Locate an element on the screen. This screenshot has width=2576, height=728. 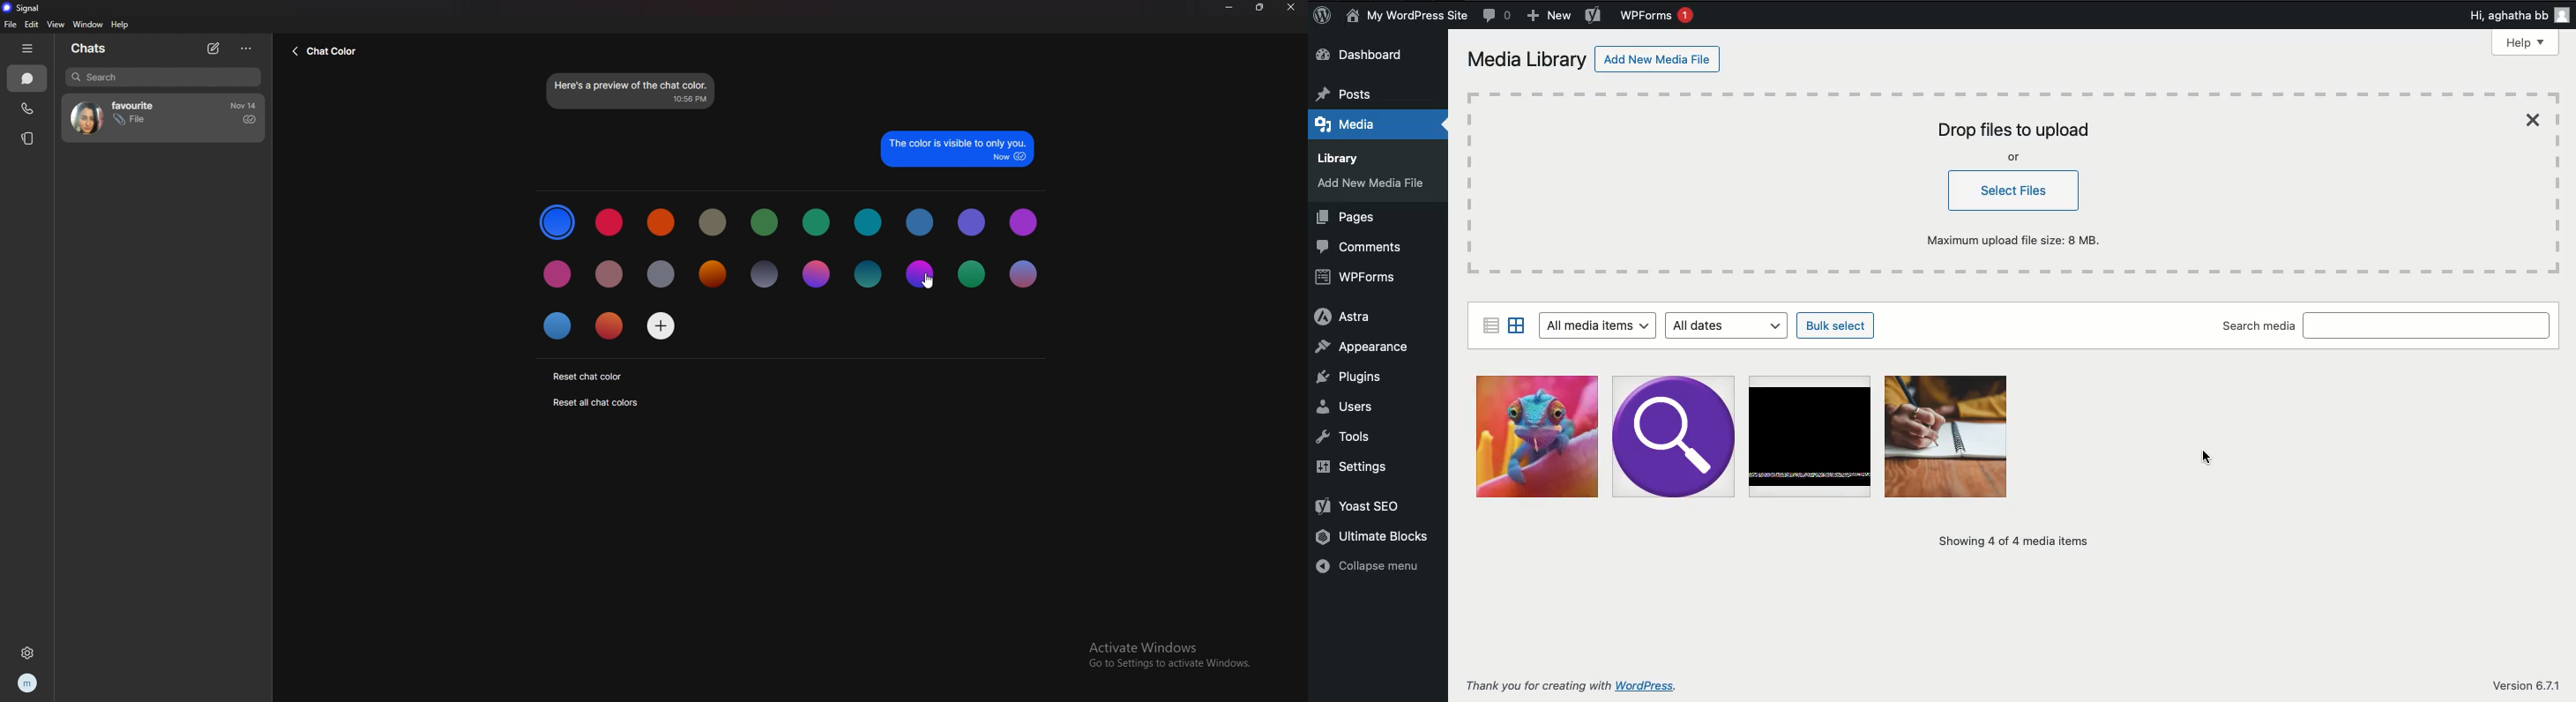
WPForms is located at coordinates (1356, 278).